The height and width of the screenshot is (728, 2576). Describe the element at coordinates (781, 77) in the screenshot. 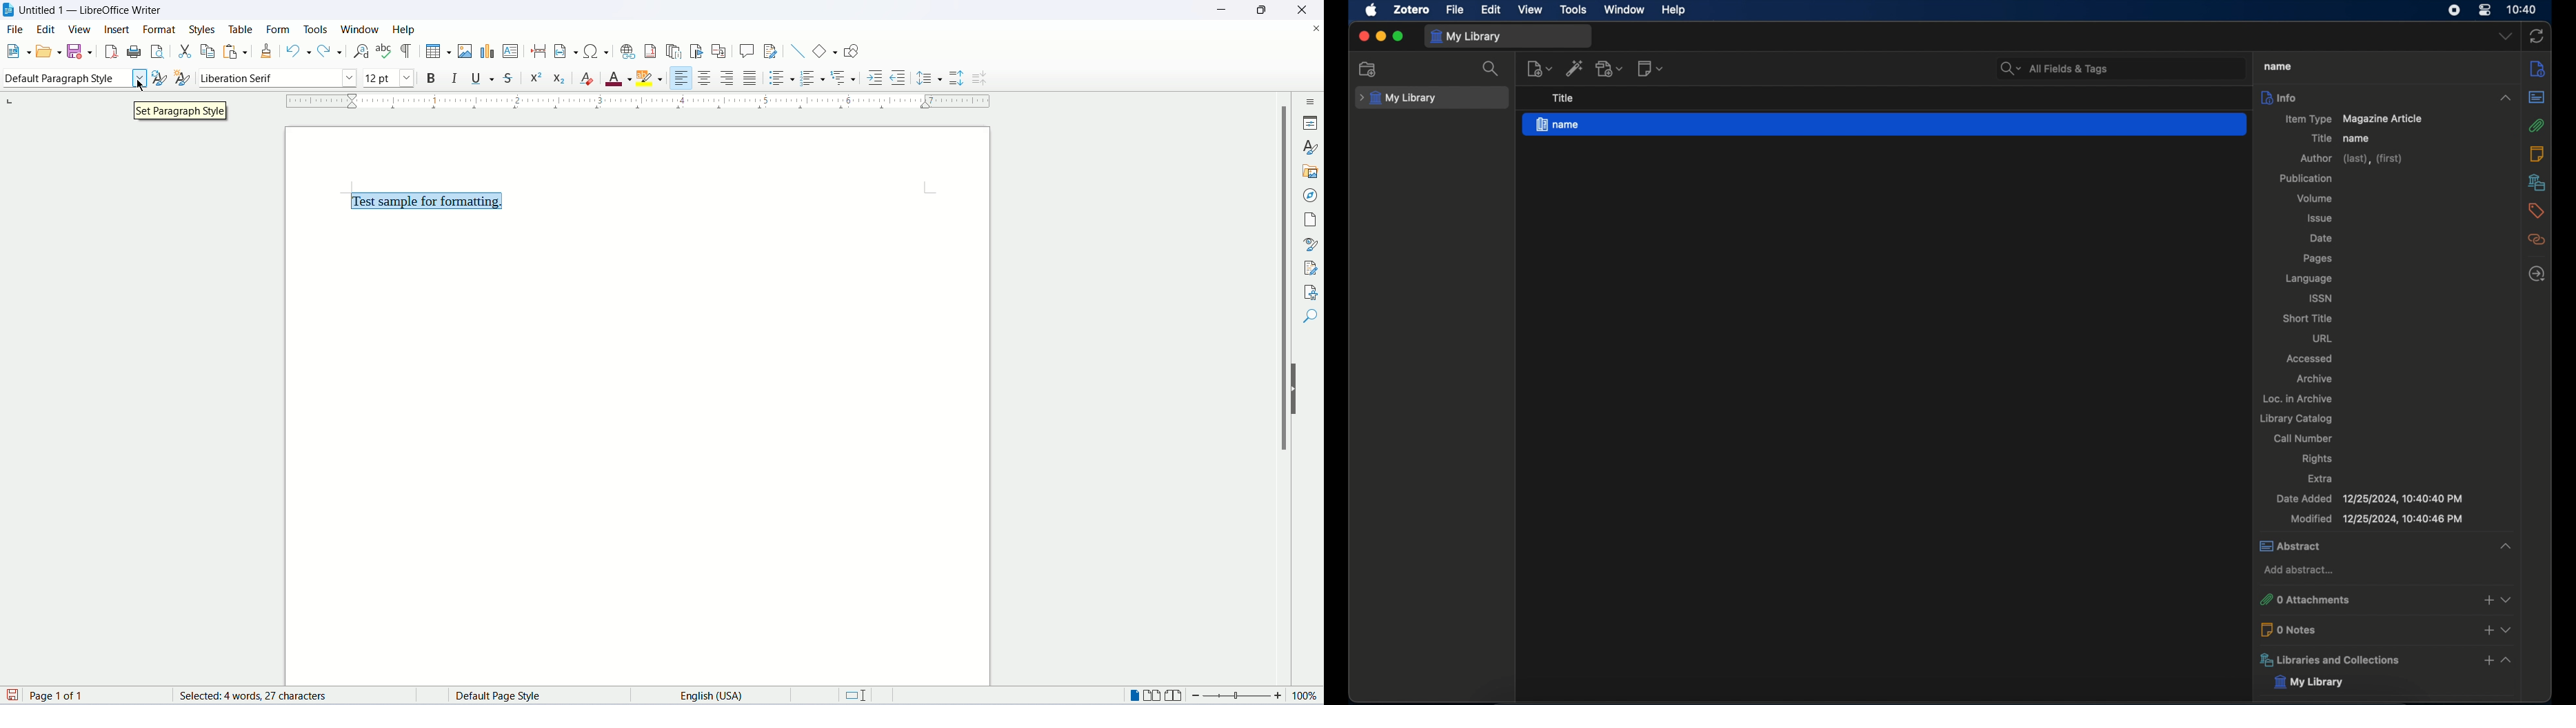

I see `unordered list` at that location.